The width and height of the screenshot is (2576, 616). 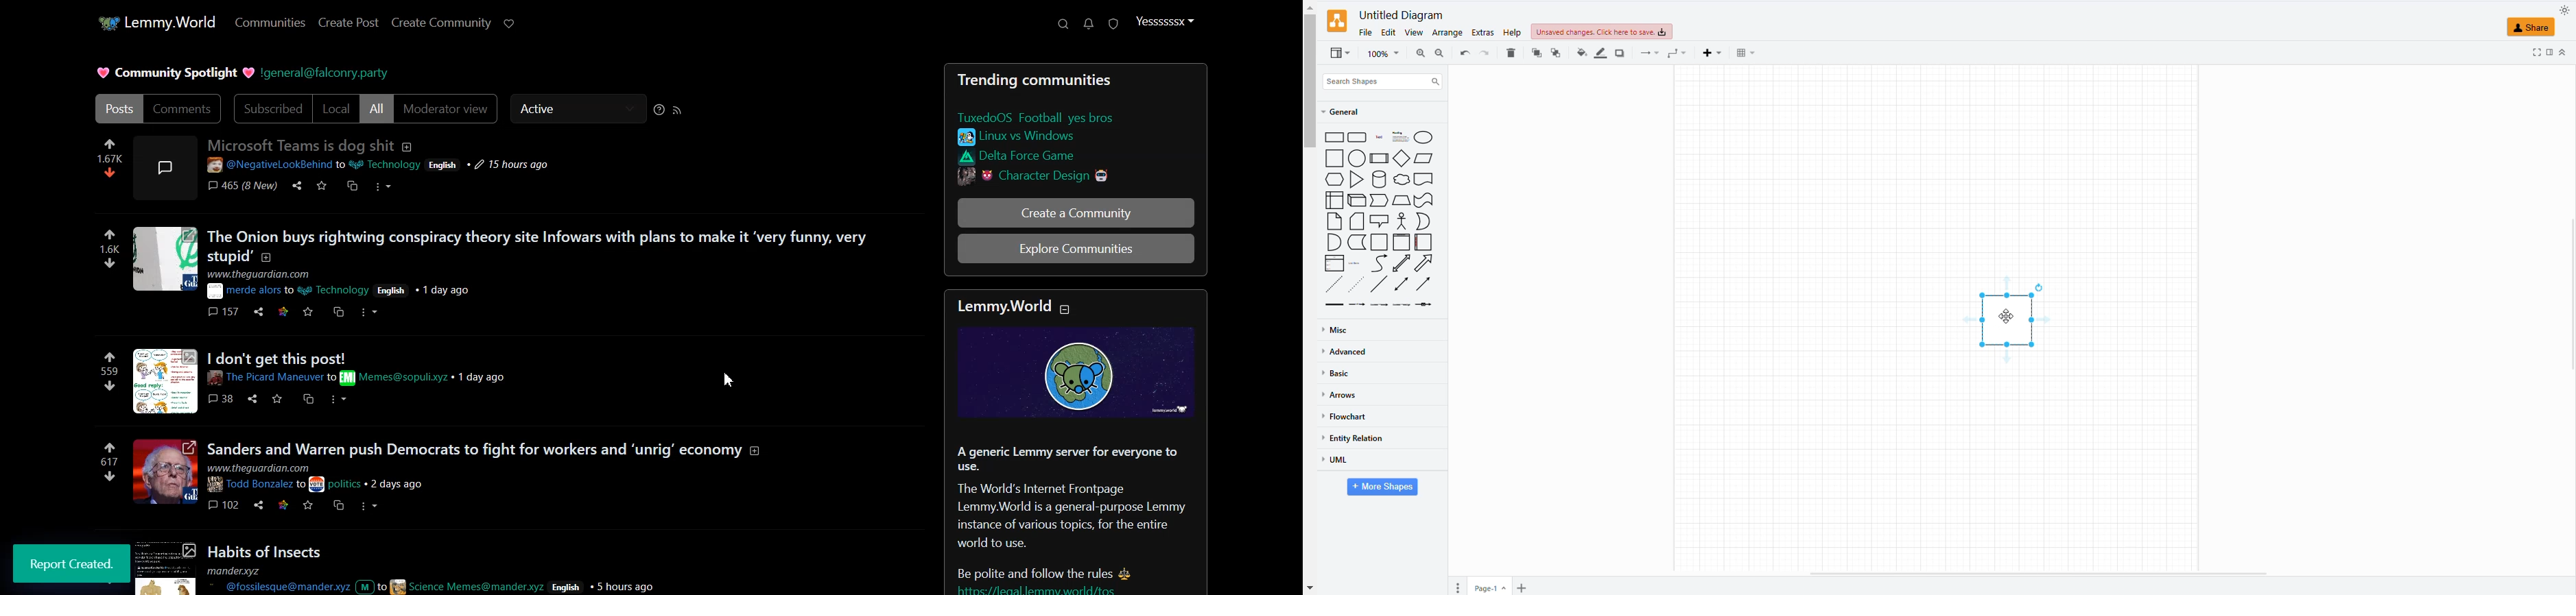 What do you see at coordinates (1335, 263) in the screenshot?
I see `list` at bounding box center [1335, 263].